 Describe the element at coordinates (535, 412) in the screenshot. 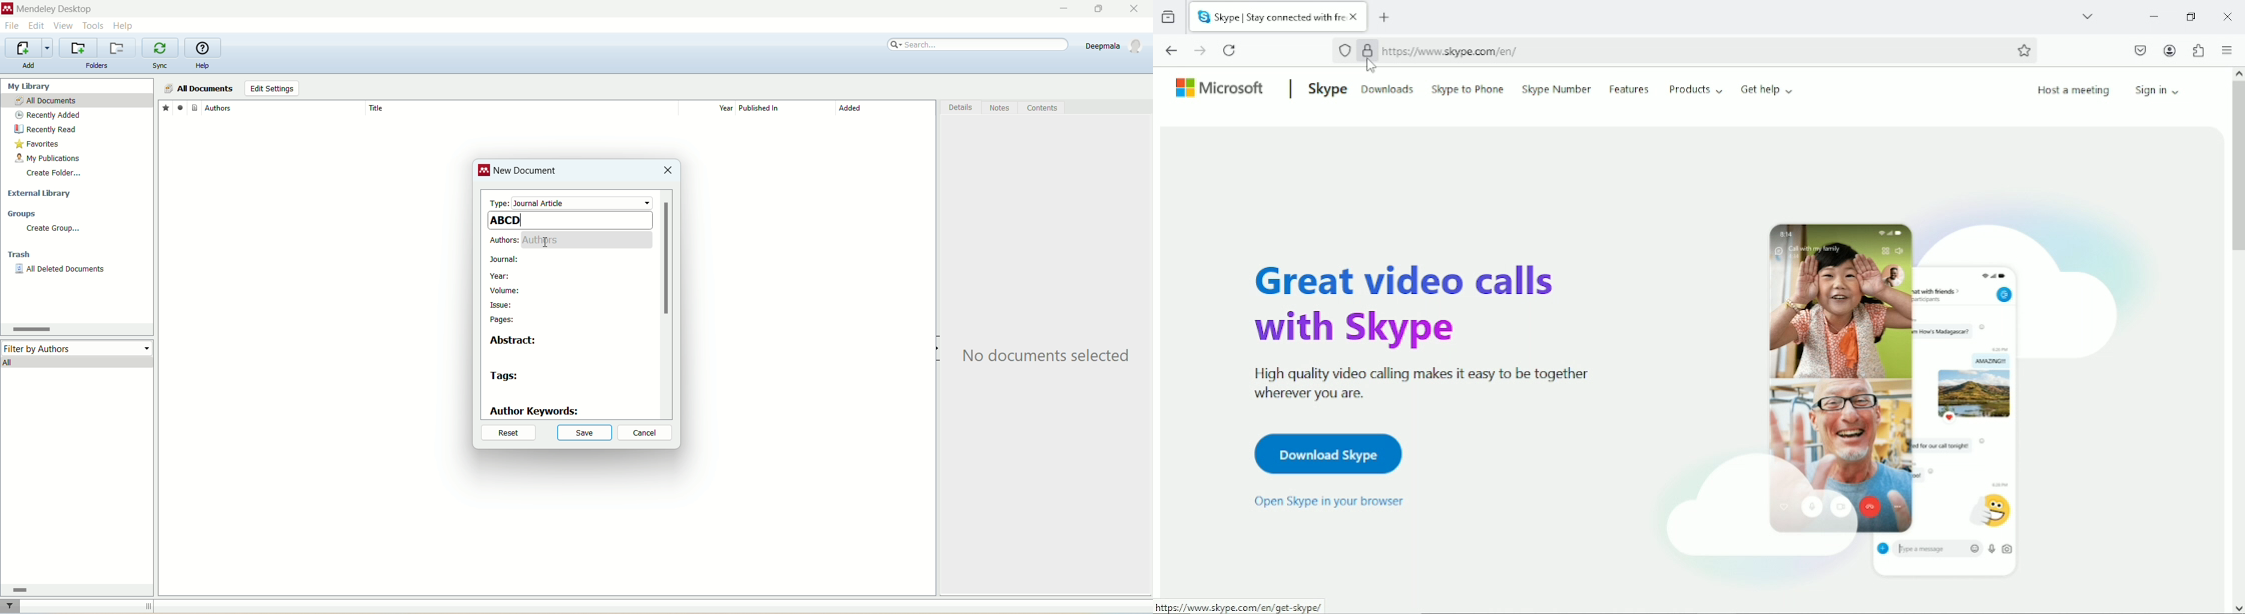

I see `author keywords` at that location.